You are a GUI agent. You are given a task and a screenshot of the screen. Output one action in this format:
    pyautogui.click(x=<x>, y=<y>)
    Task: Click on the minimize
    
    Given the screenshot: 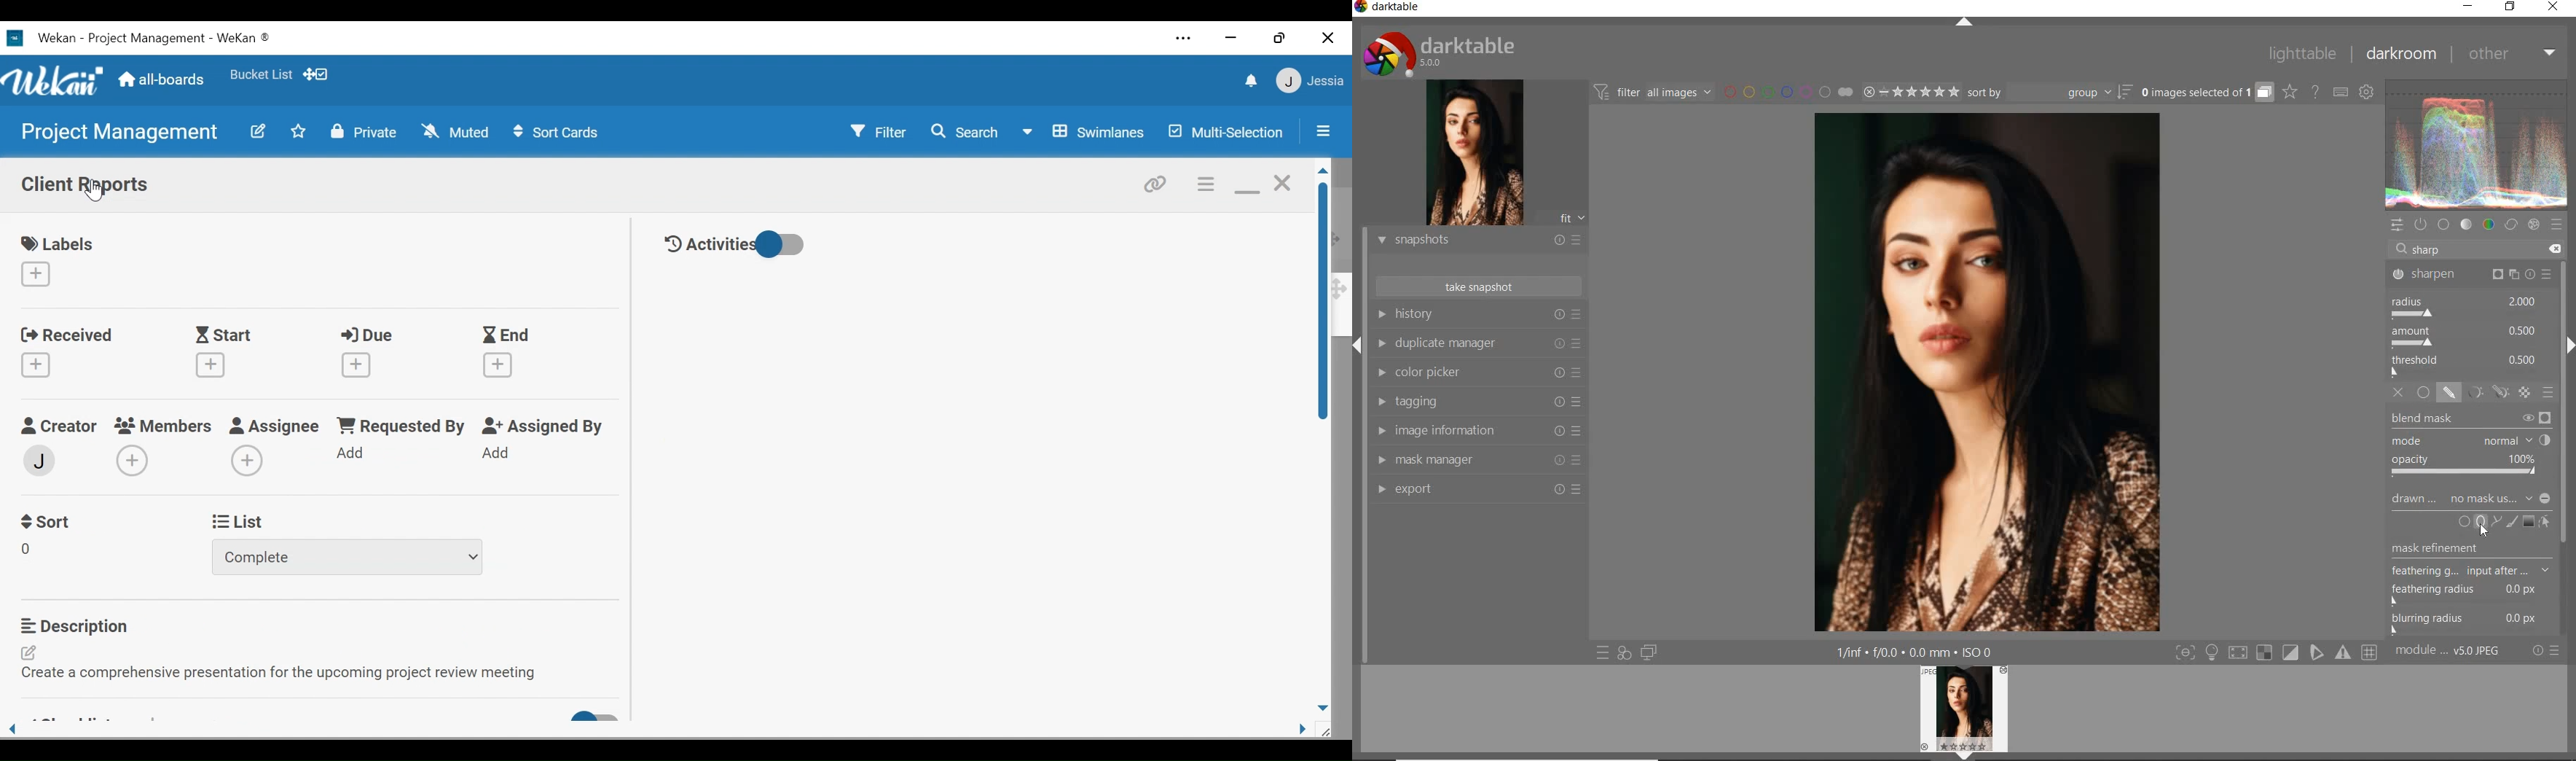 What is the action you would take?
    pyautogui.click(x=1246, y=185)
    